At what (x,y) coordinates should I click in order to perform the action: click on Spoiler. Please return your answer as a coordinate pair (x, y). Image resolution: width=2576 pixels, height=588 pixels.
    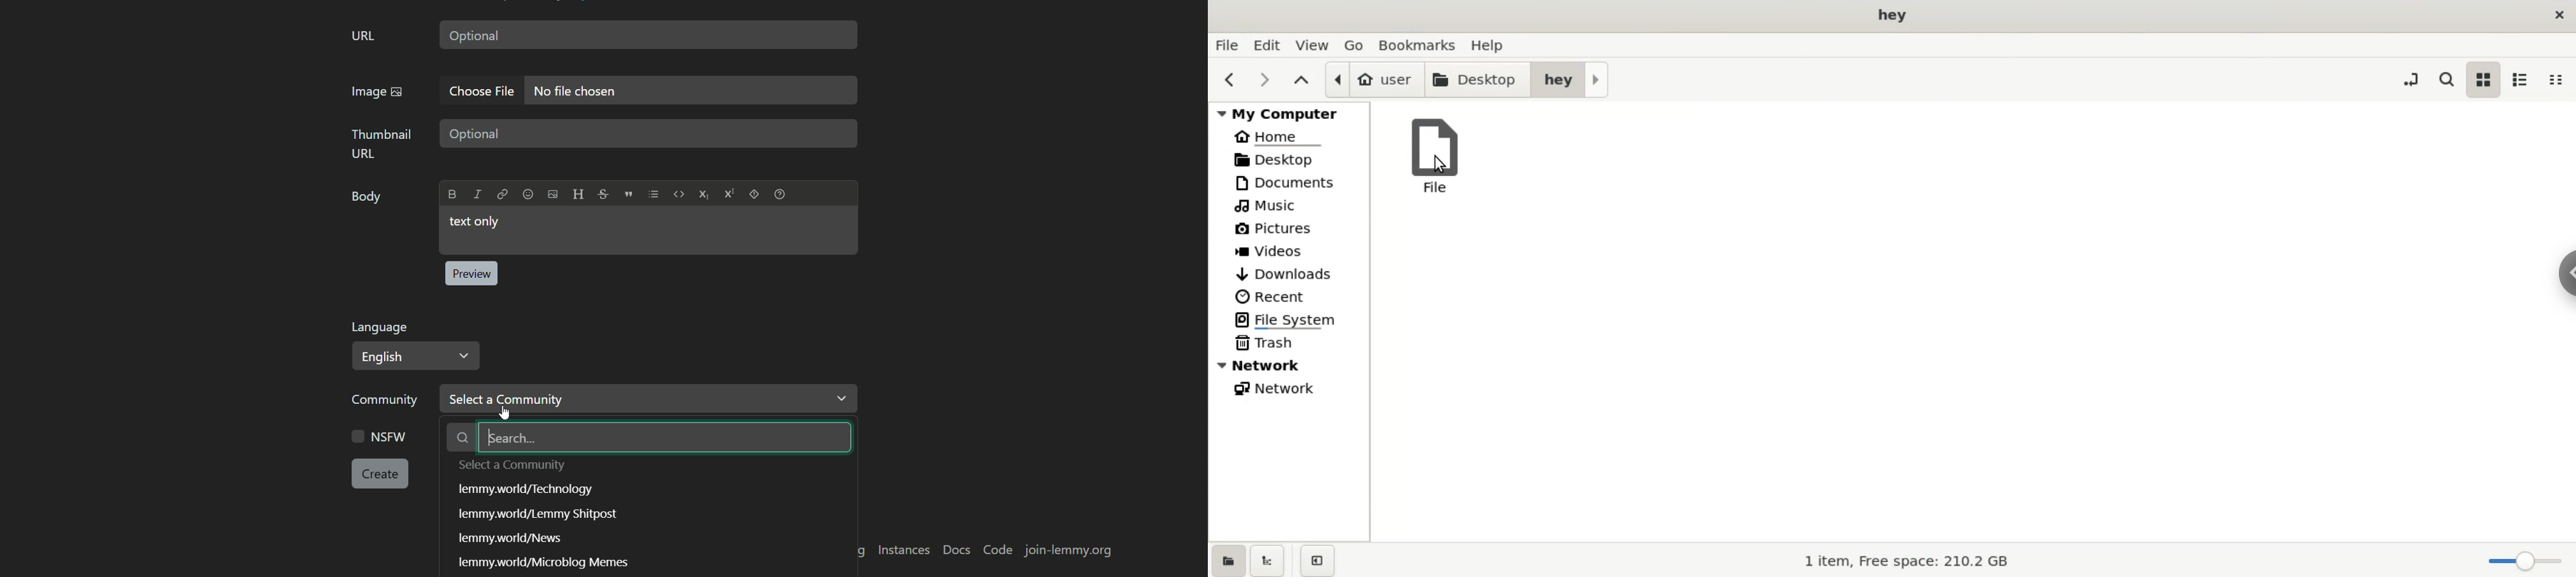
    Looking at the image, I should click on (754, 194).